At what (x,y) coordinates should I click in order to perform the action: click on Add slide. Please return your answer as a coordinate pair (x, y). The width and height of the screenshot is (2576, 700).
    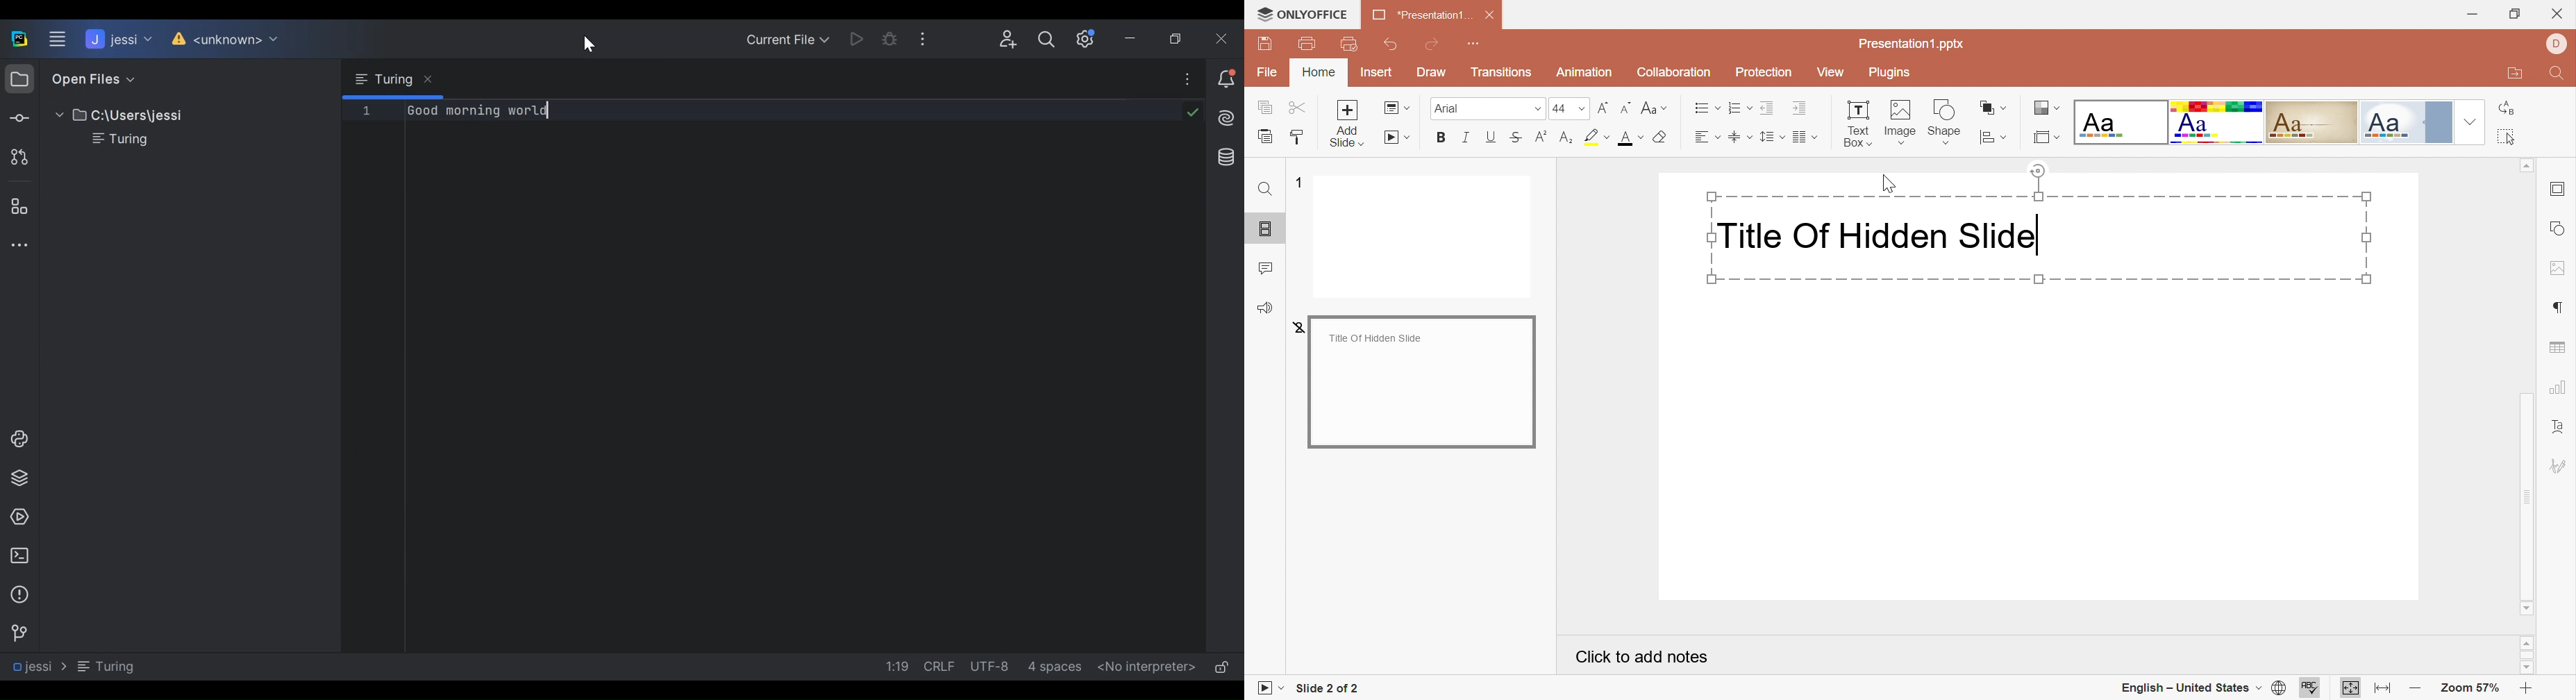
    Looking at the image, I should click on (1347, 110).